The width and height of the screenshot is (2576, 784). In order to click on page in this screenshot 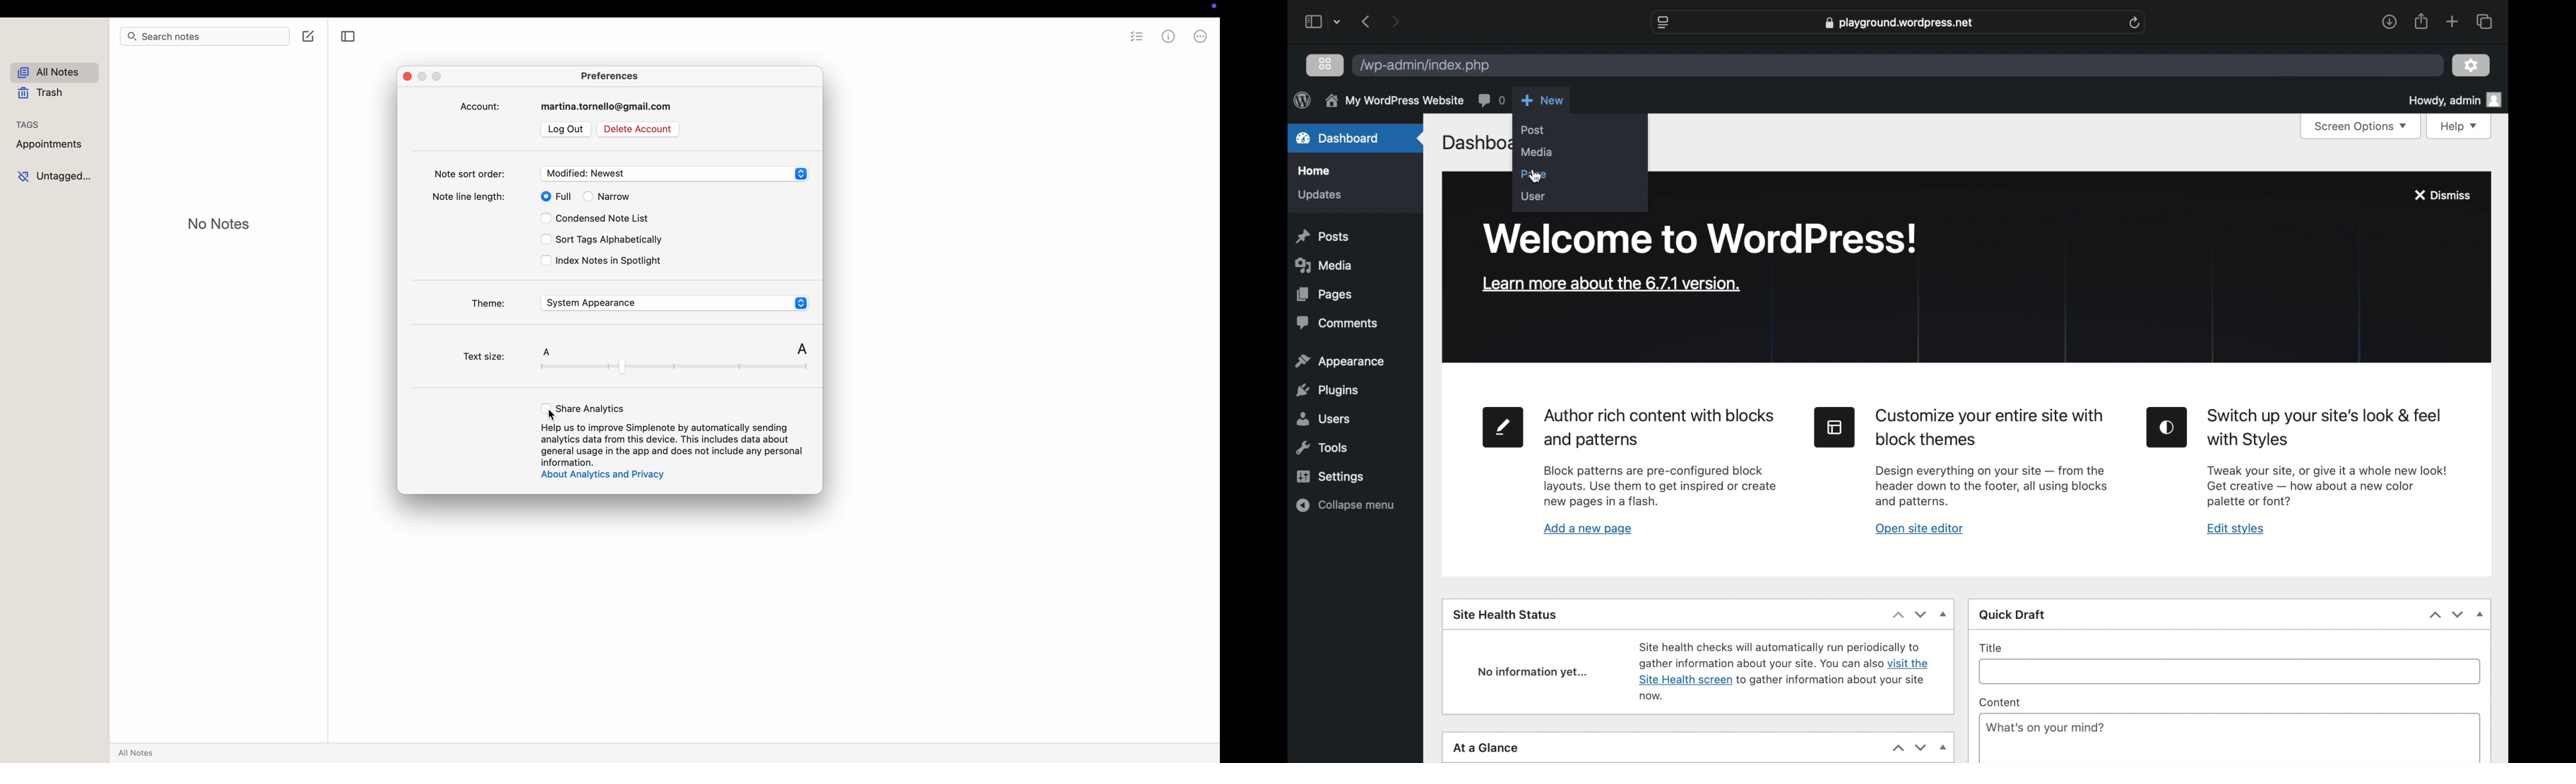, I will do `click(1535, 175)`.